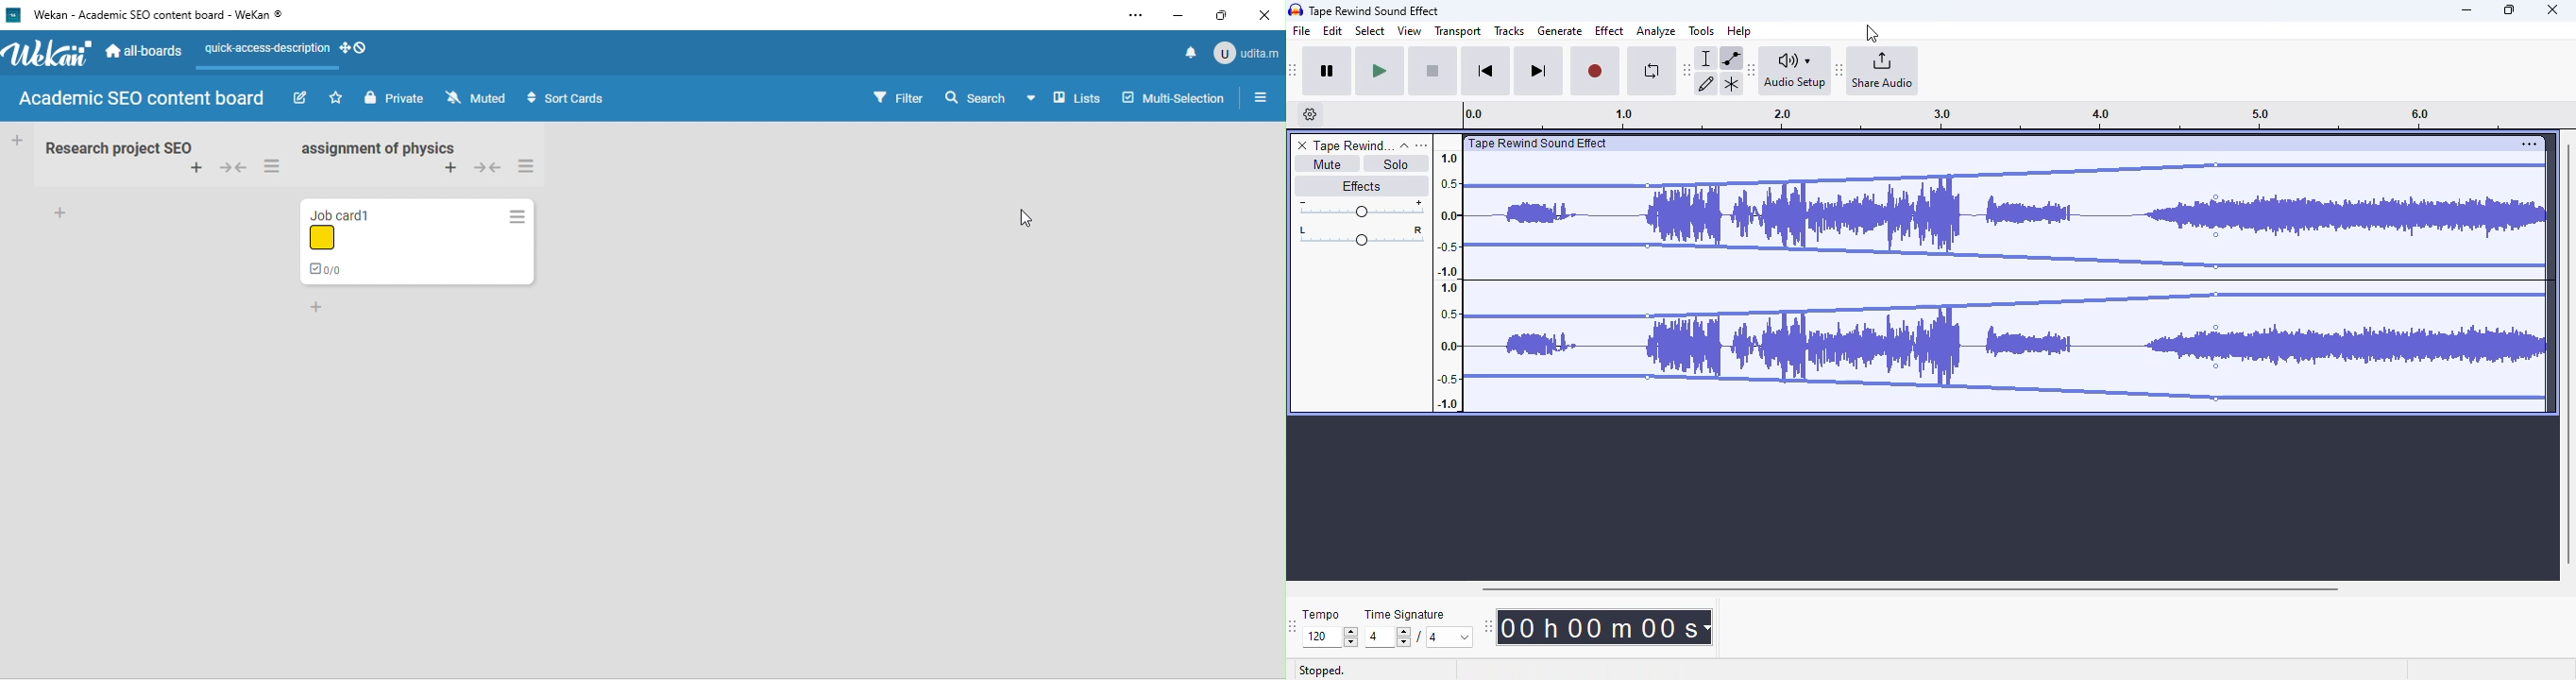 The image size is (2576, 700). Describe the element at coordinates (394, 97) in the screenshot. I see `private` at that location.